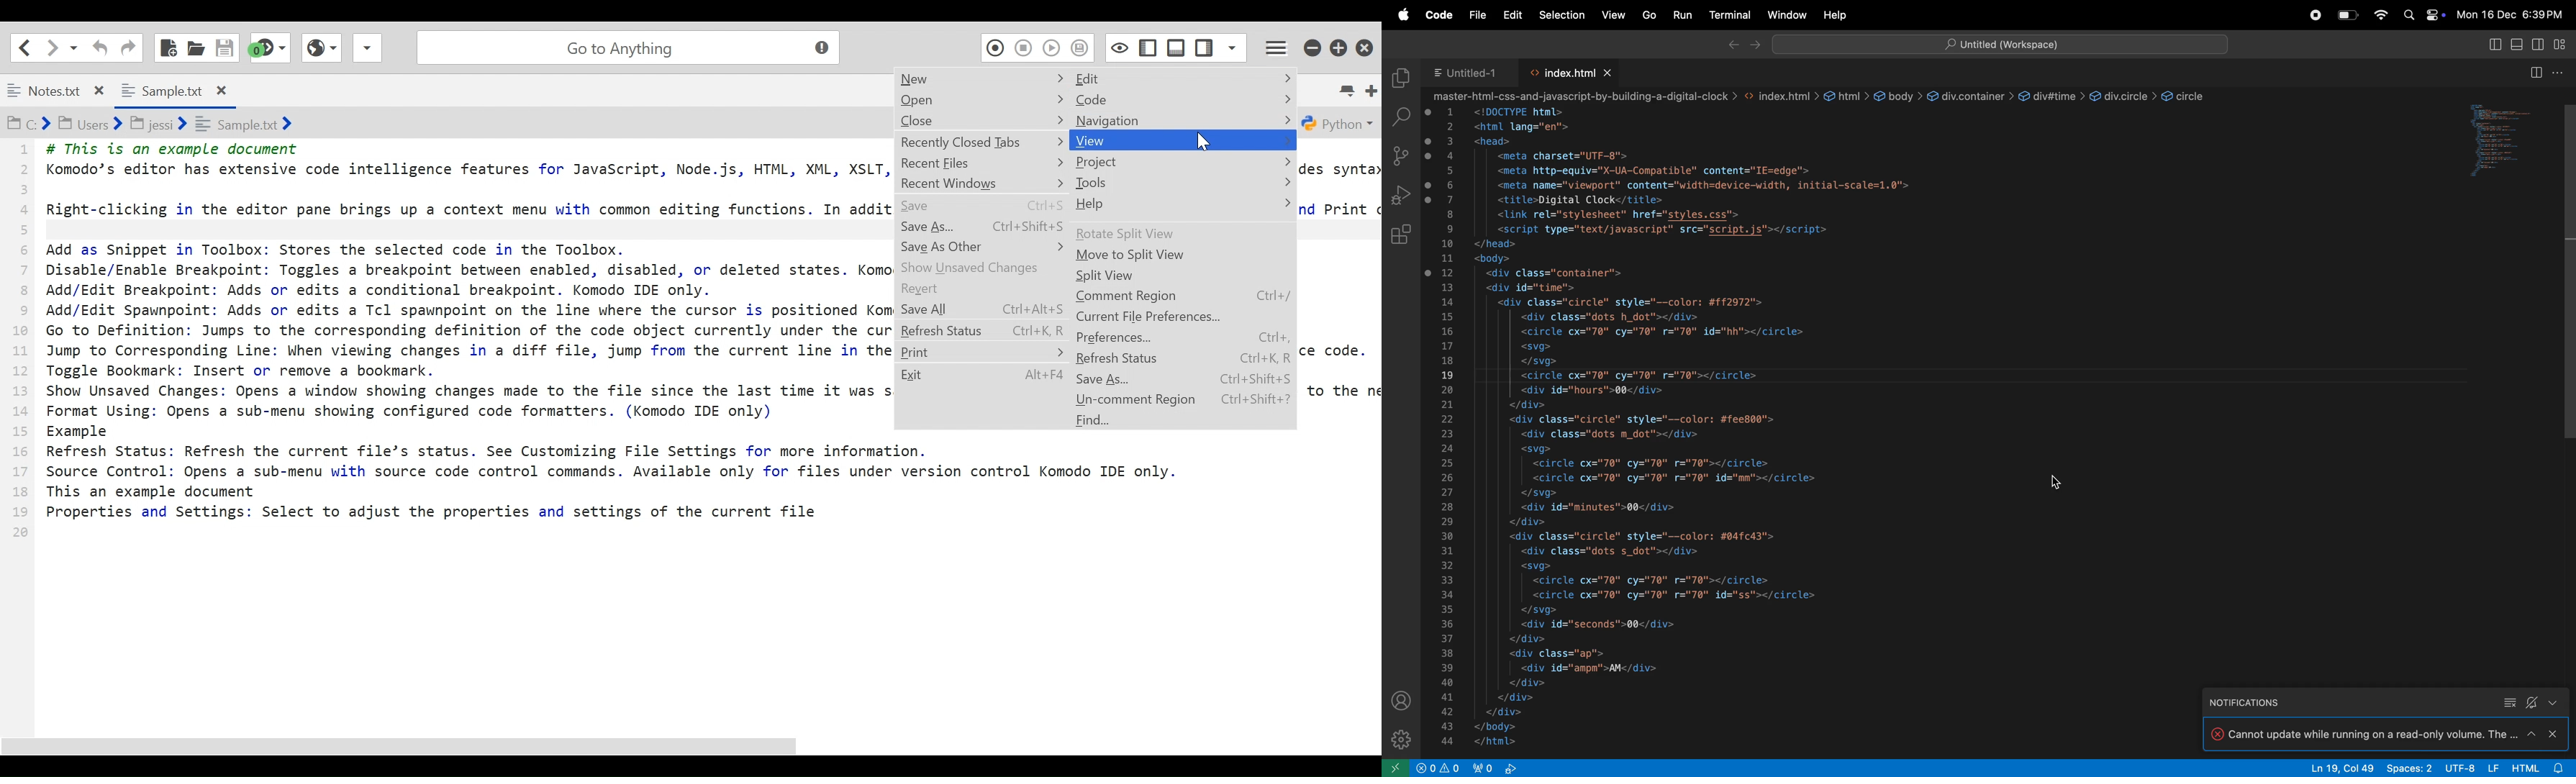  Describe the element at coordinates (1177, 47) in the screenshot. I see `Show/Hide Bottom Pane` at that location.